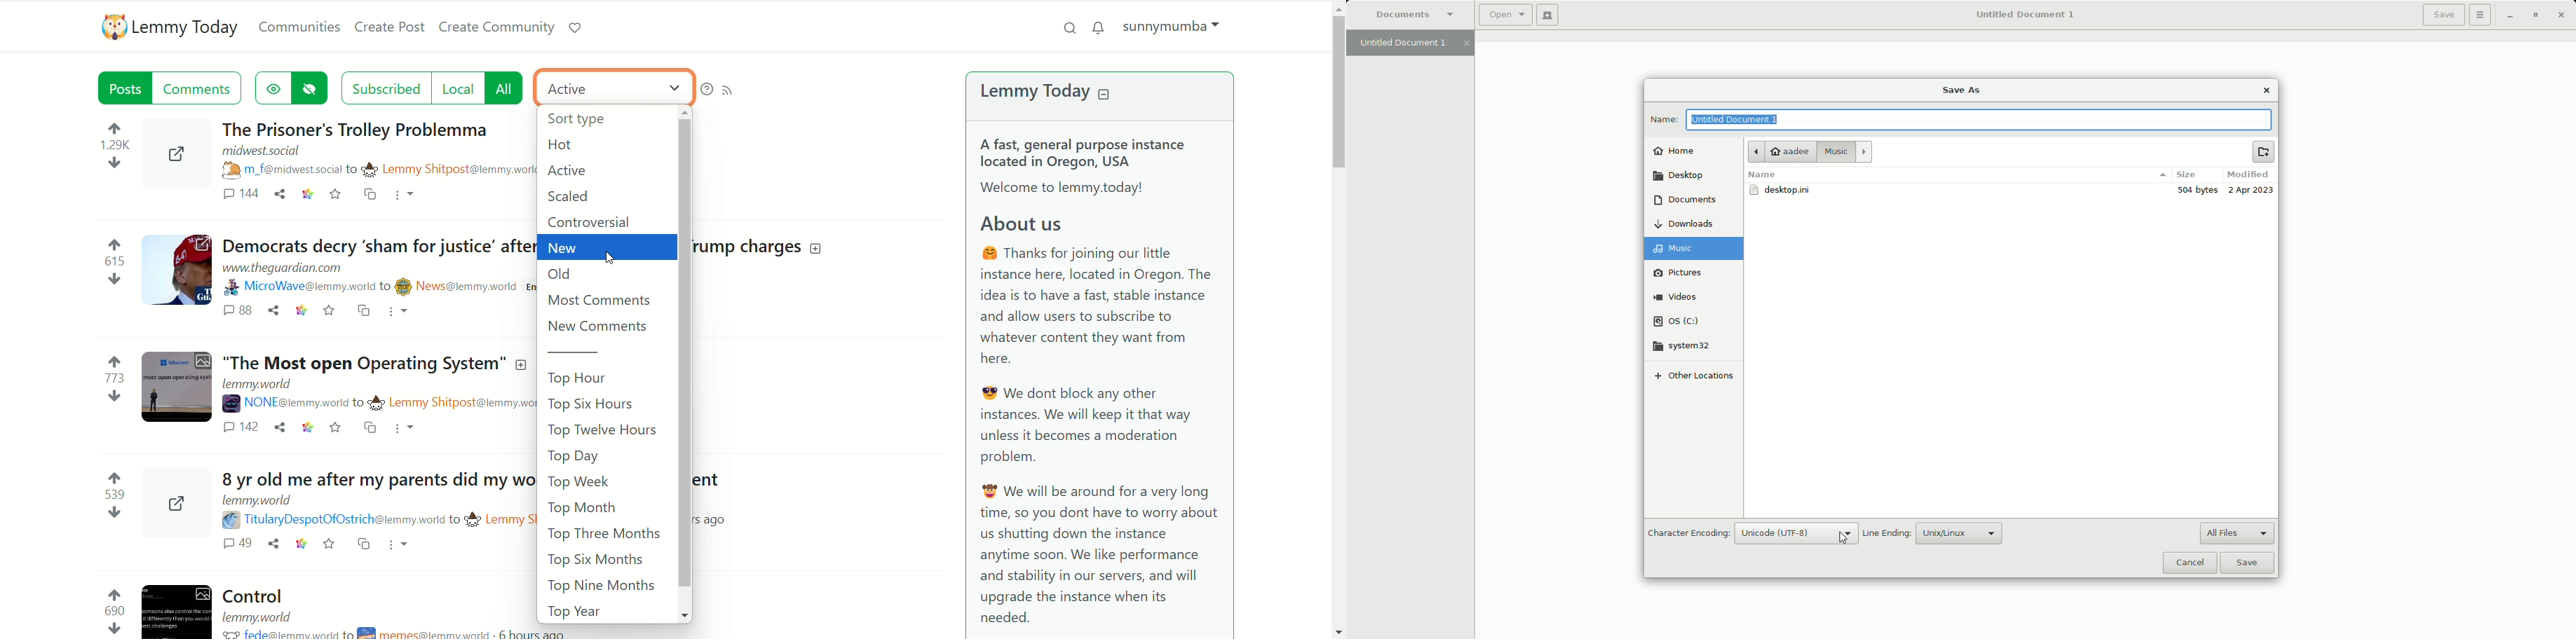 The height and width of the screenshot is (644, 2576). I want to click on hot, so click(559, 144).